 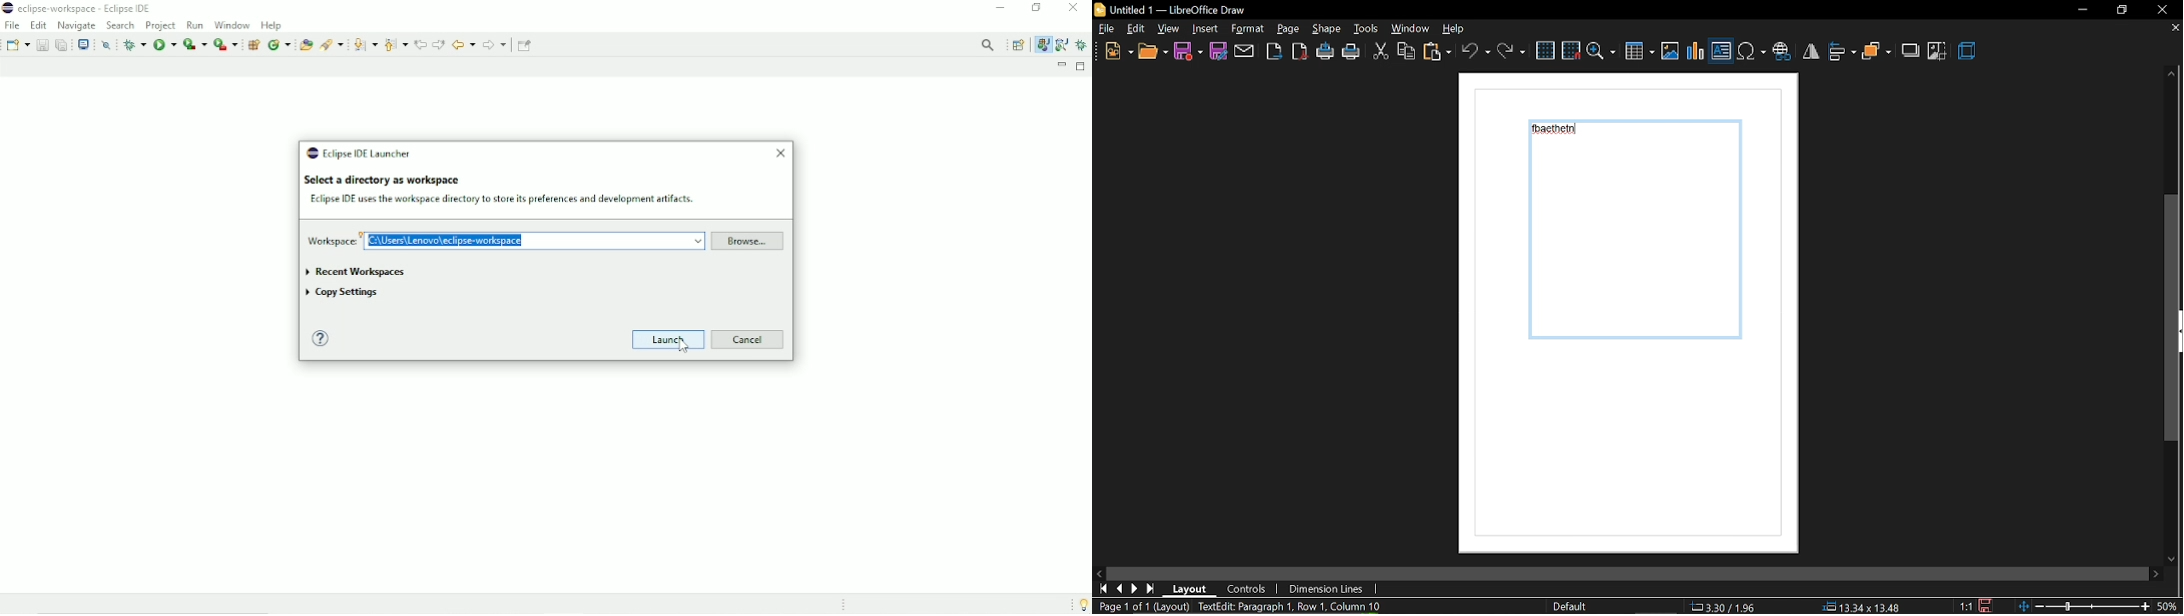 What do you see at coordinates (1545, 51) in the screenshot?
I see `grid` at bounding box center [1545, 51].